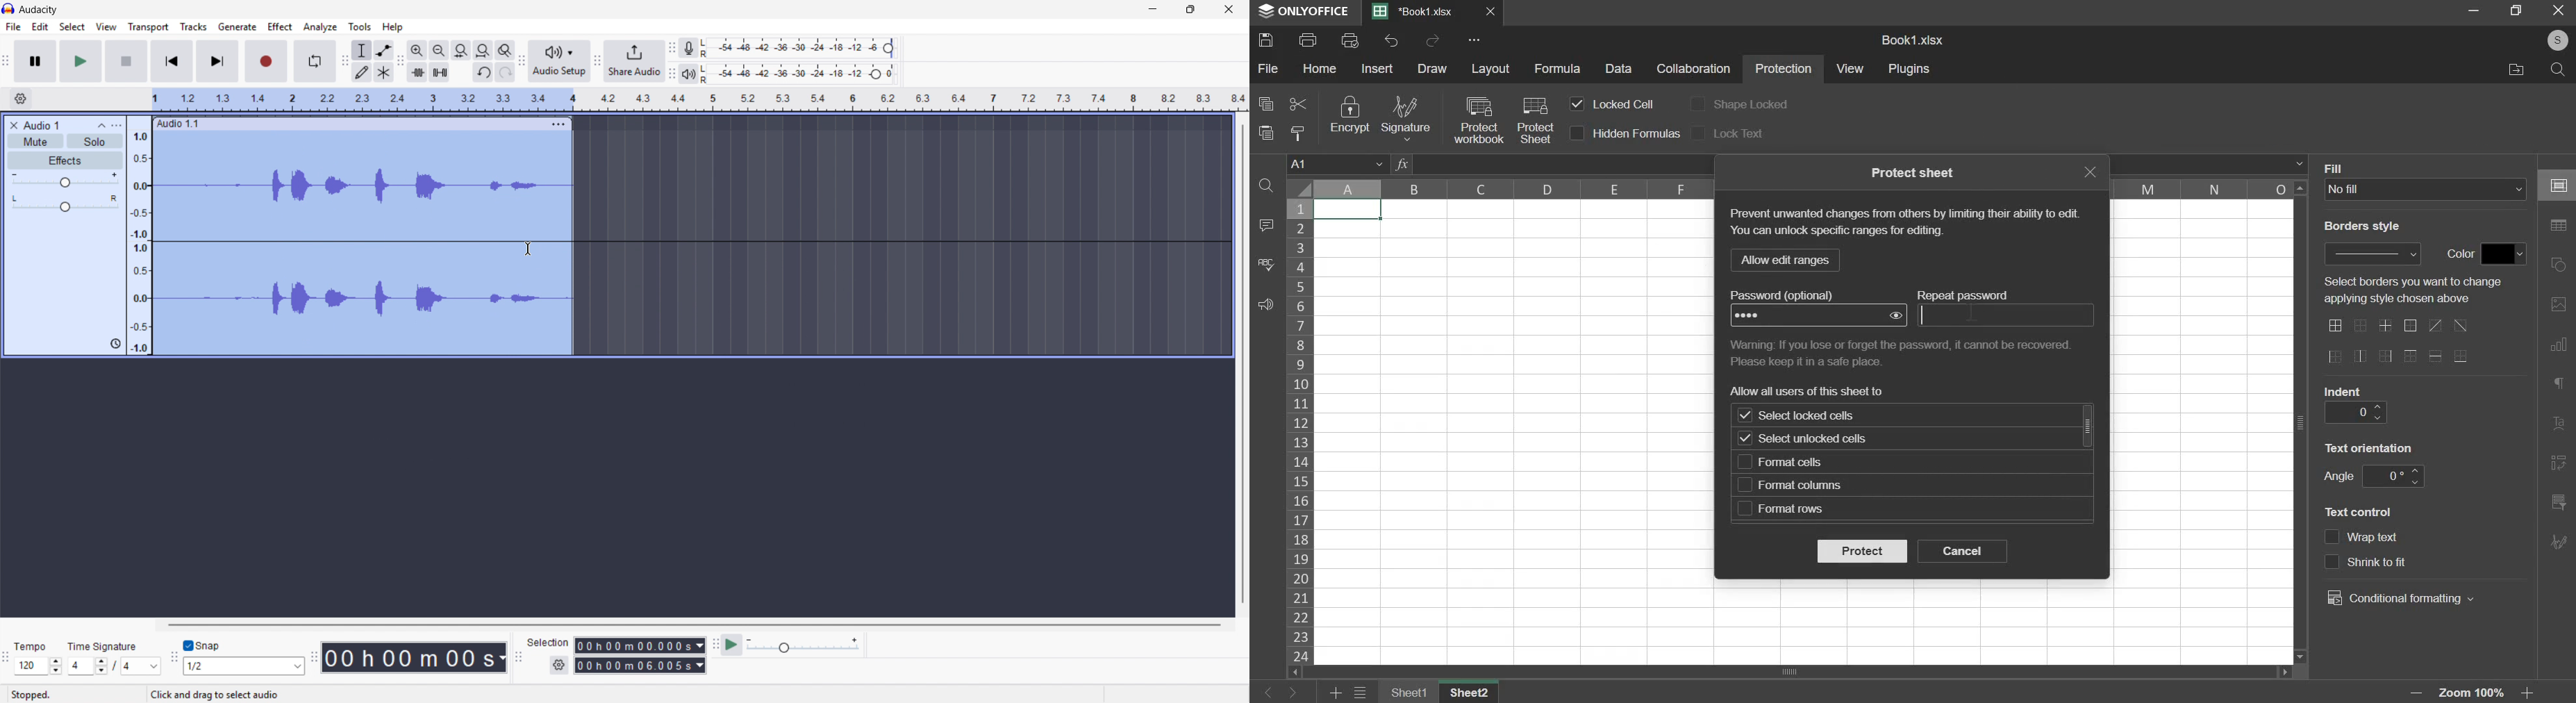  I want to click on right side bar, so click(2559, 304).